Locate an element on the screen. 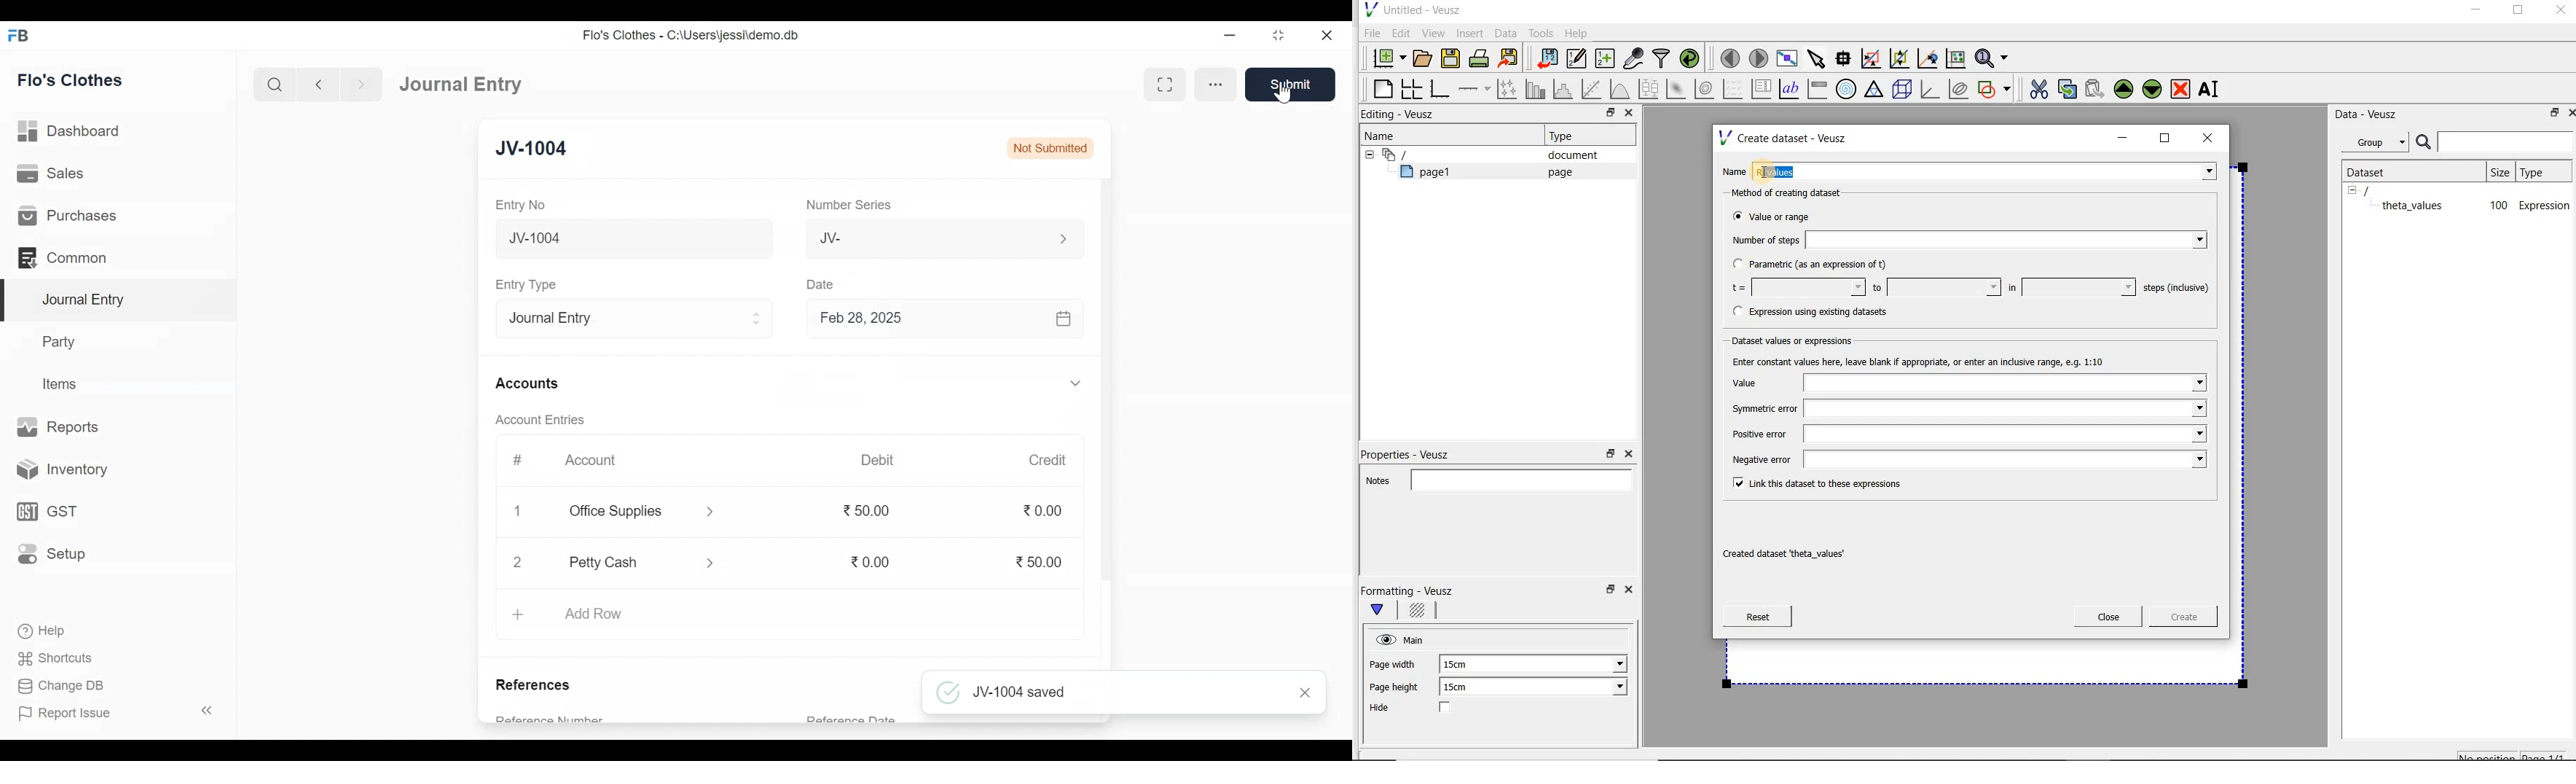 This screenshot has height=784, width=2576. Toggle form and full width is located at coordinates (1167, 84).